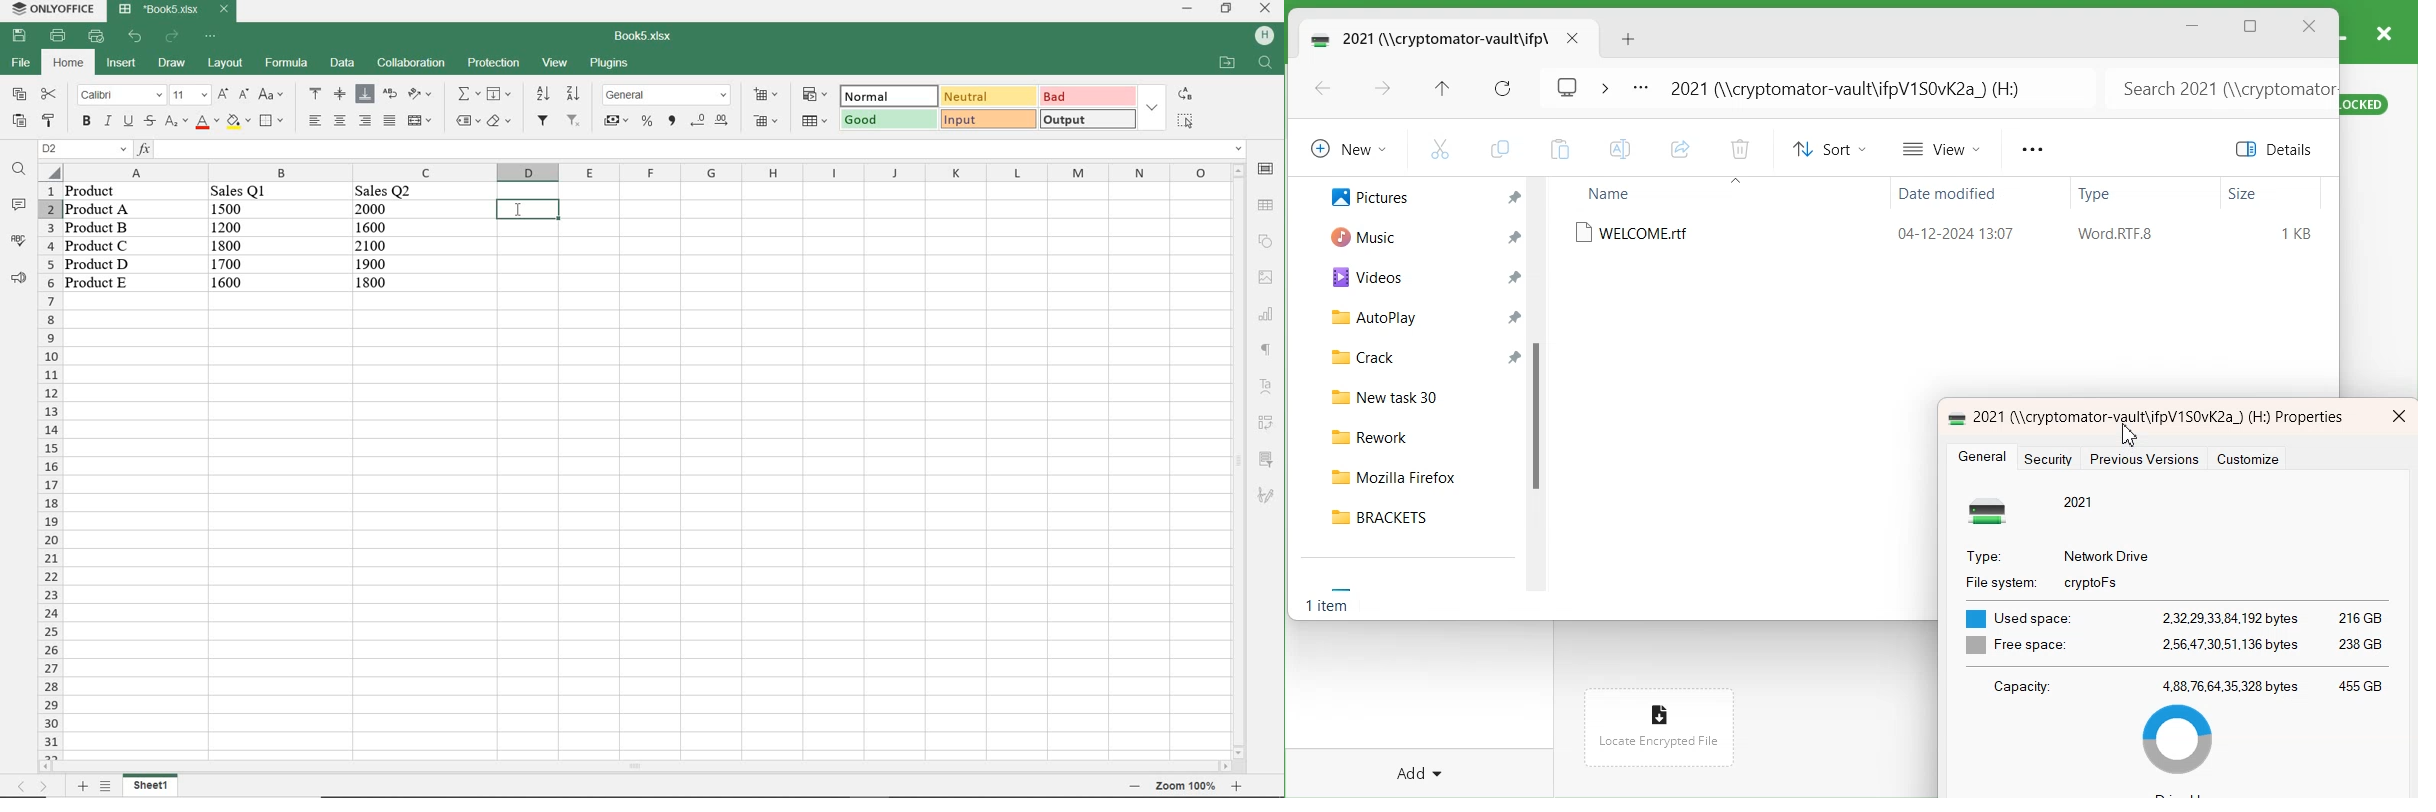  What do you see at coordinates (1267, 204) in the screenshot?
I see `table` at bounding box center [1267, 204].